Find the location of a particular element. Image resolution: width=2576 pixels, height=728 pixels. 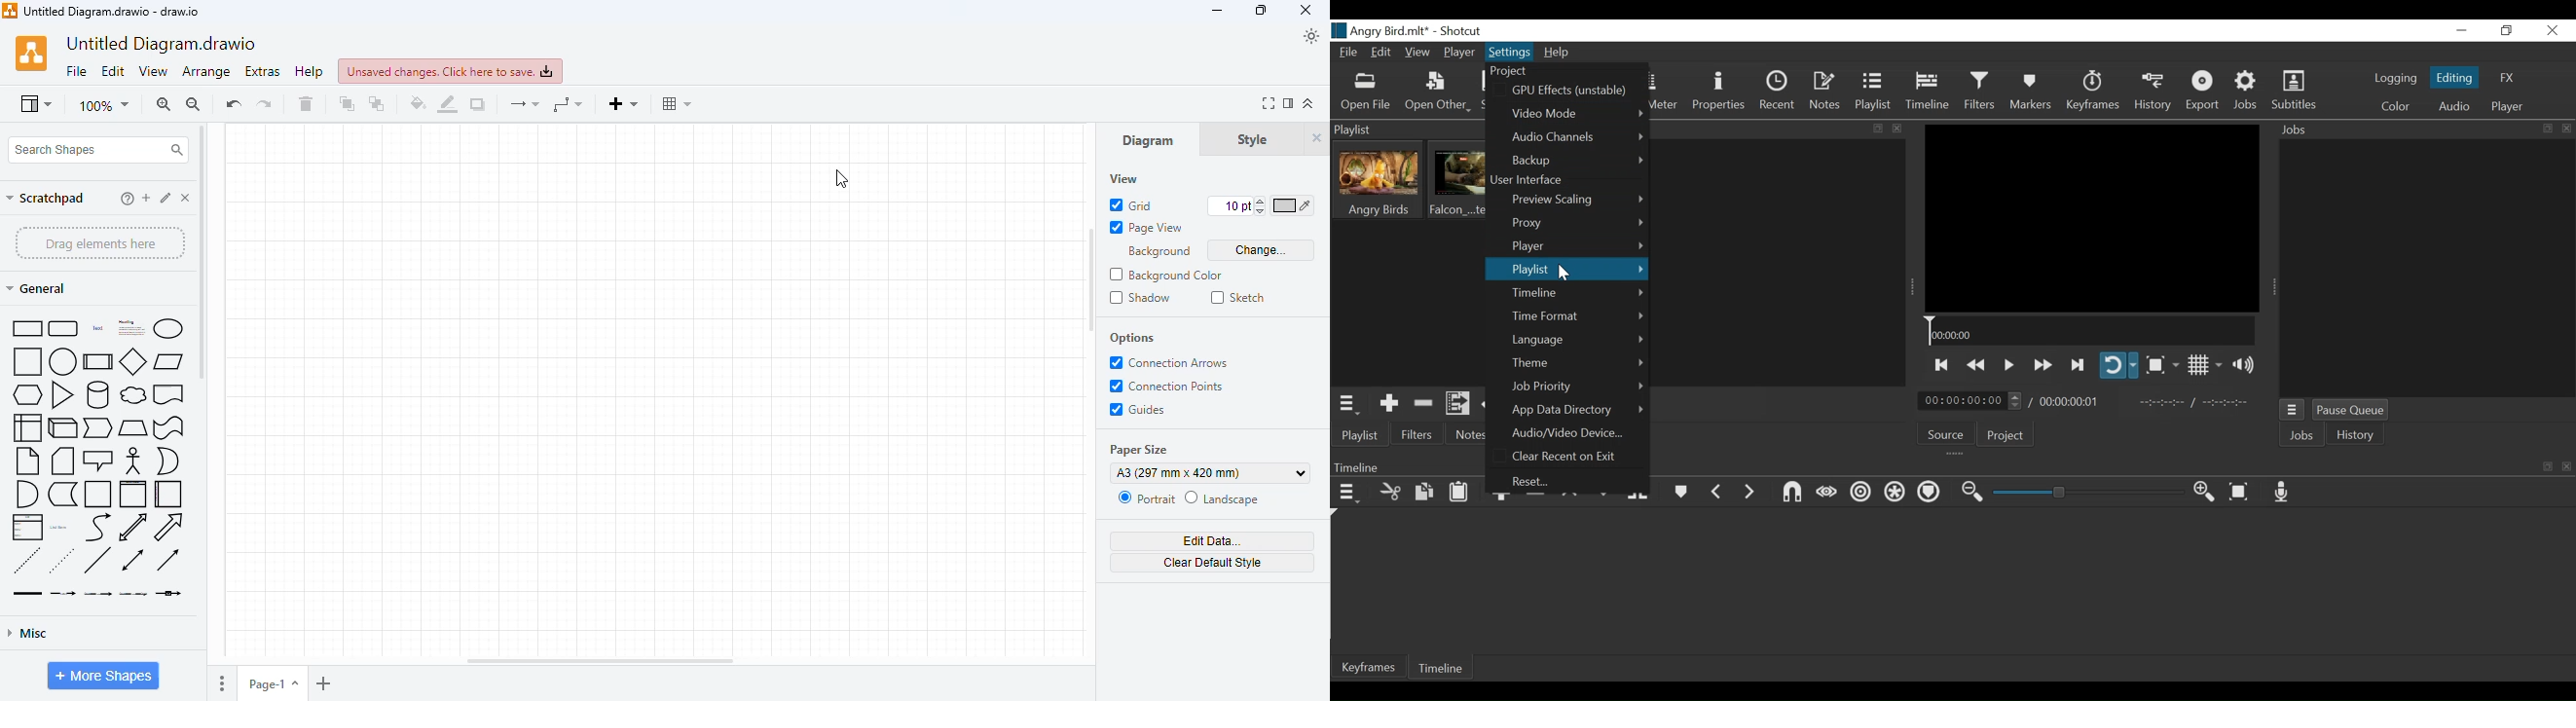

Peak Meter is located at coordinates (1662, 93).